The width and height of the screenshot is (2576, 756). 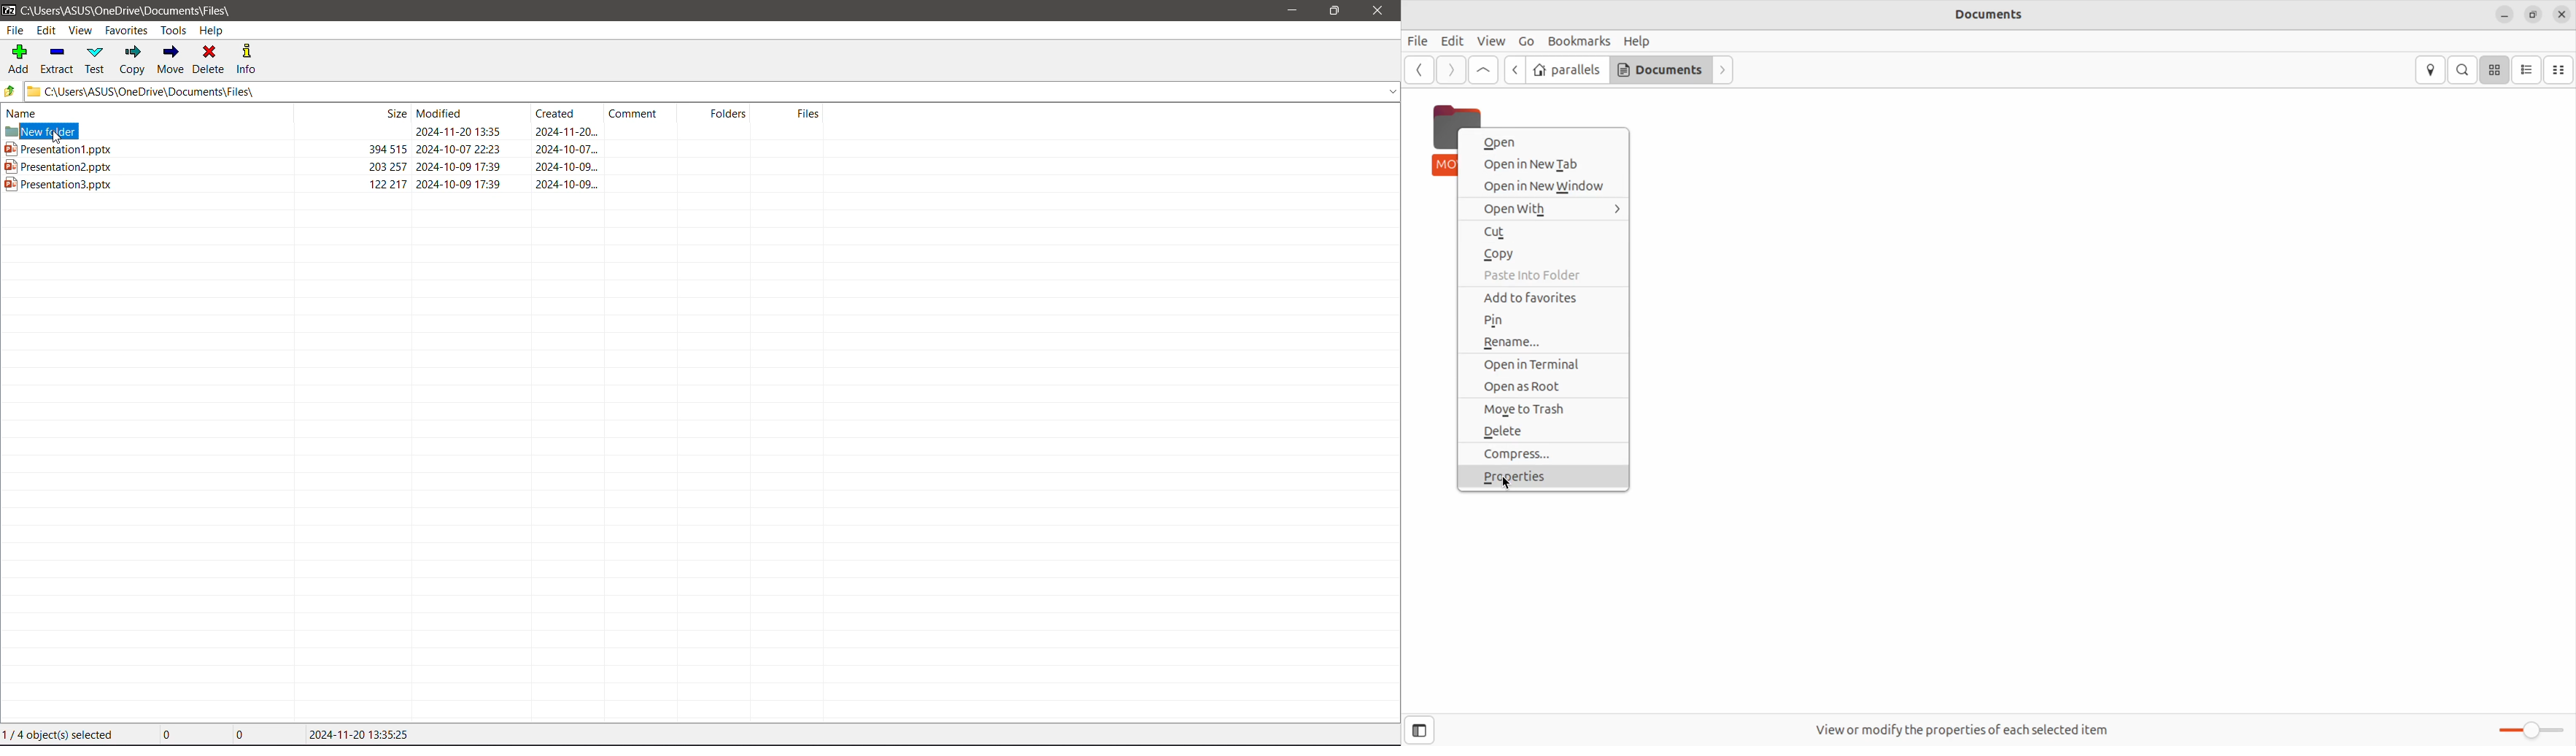 I want to click on show side bar, so click(x=1420, y=730).